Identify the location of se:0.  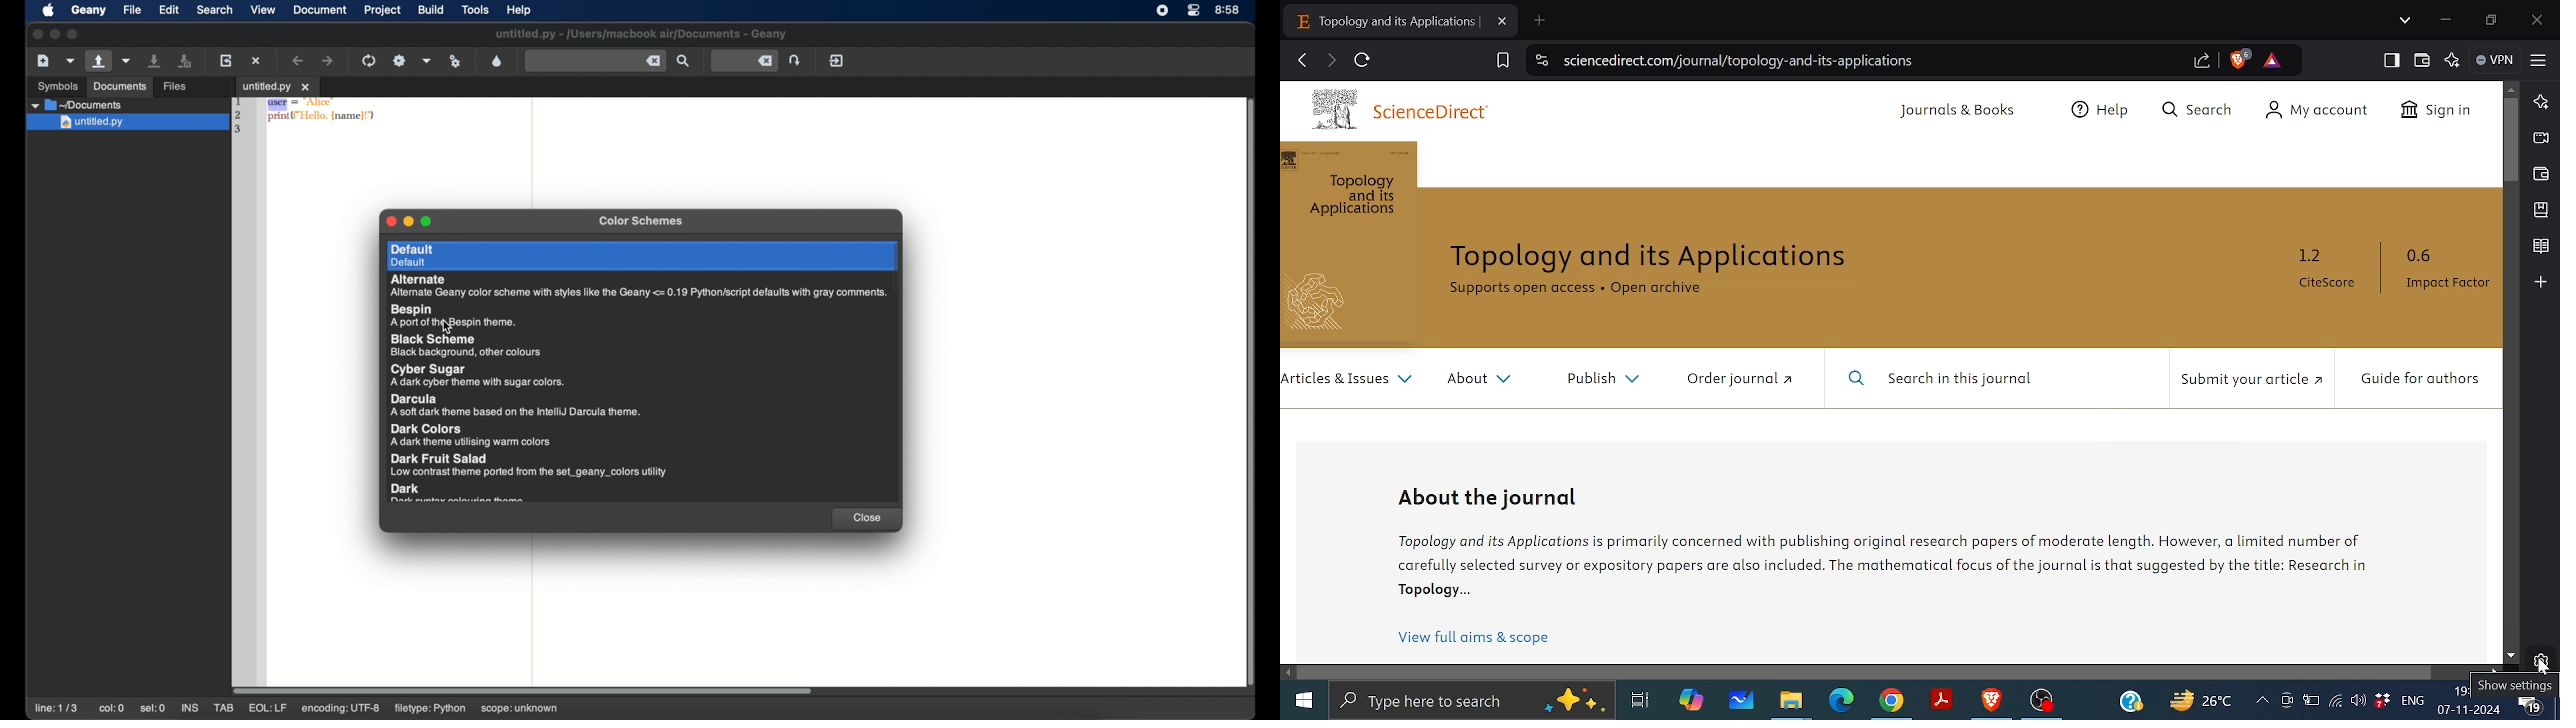
(153, 707).